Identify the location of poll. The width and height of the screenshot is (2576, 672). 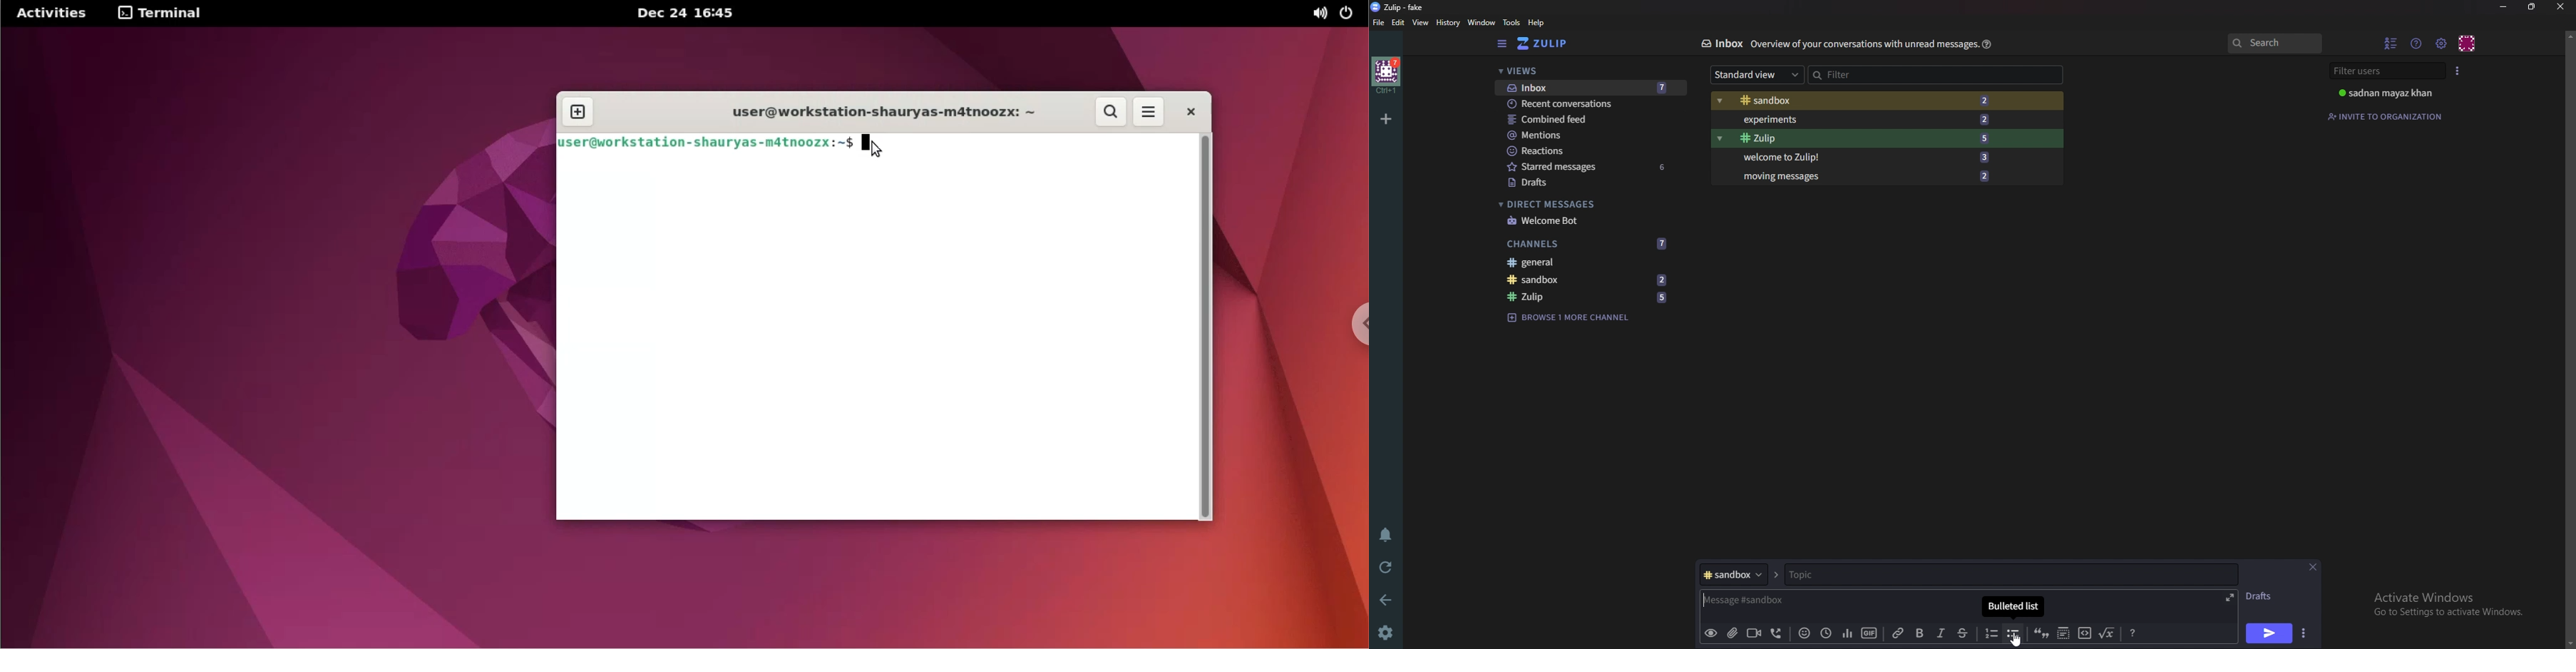
(1847, 632).